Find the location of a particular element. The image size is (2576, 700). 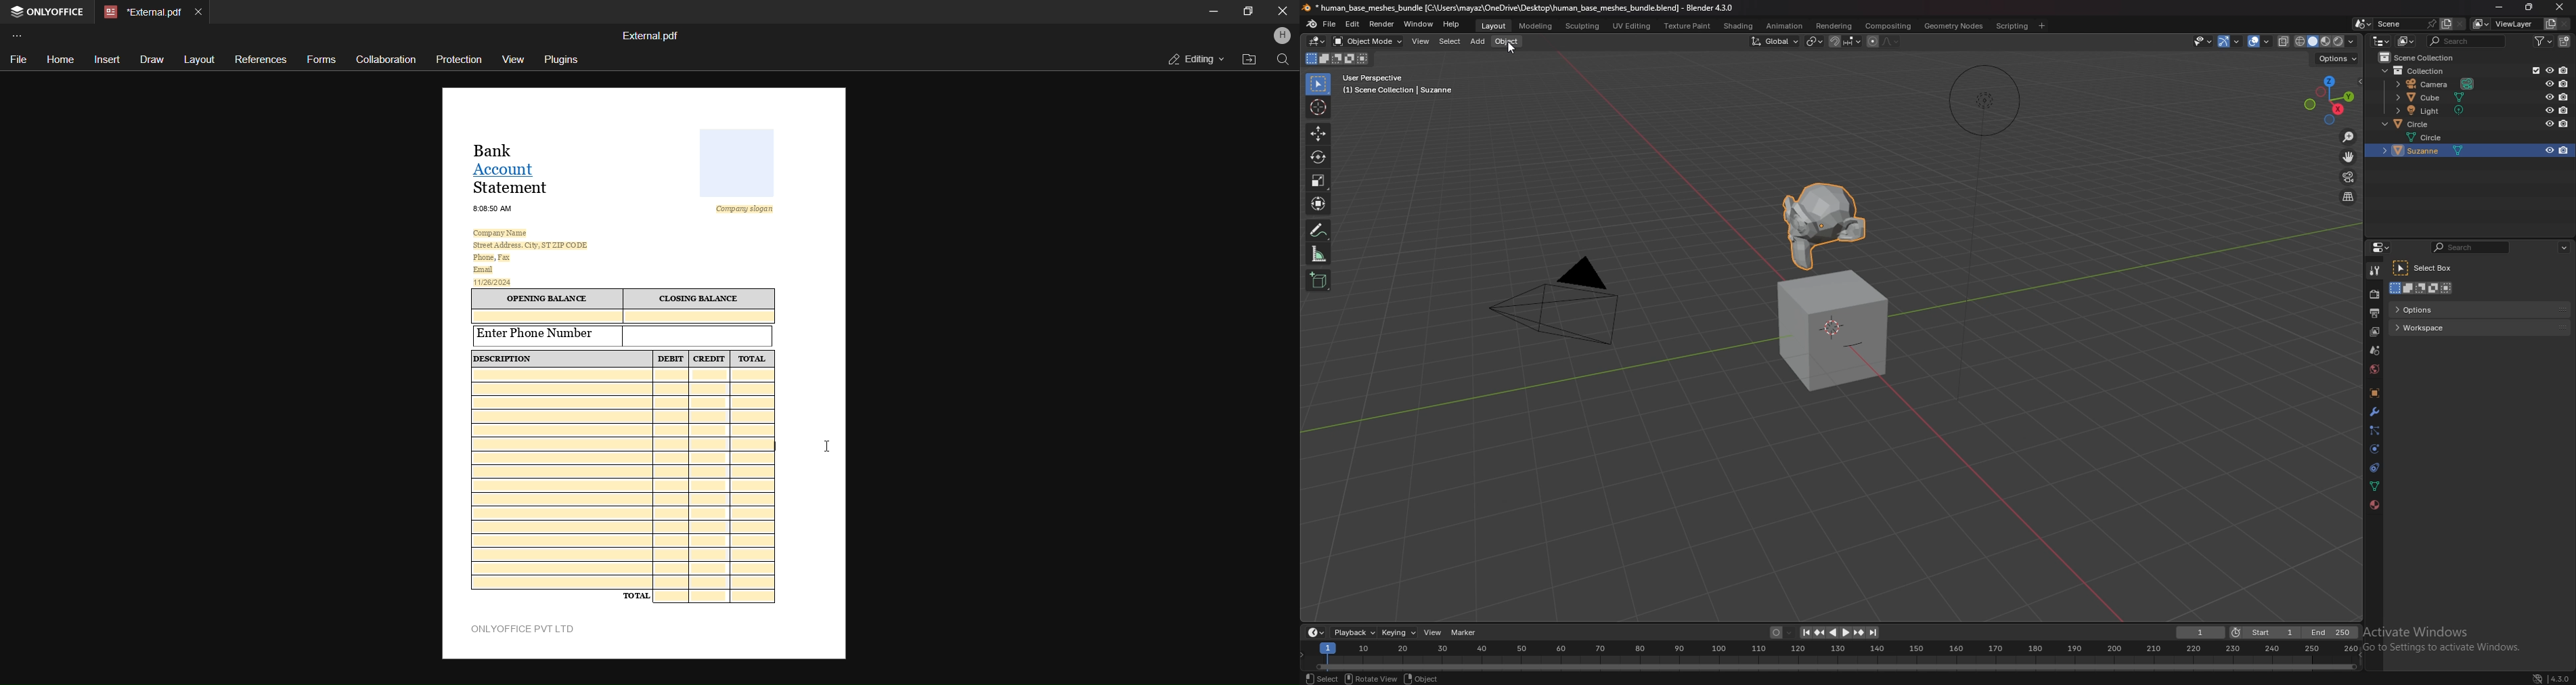

show gizmo is located at coordinates (2231, 41).